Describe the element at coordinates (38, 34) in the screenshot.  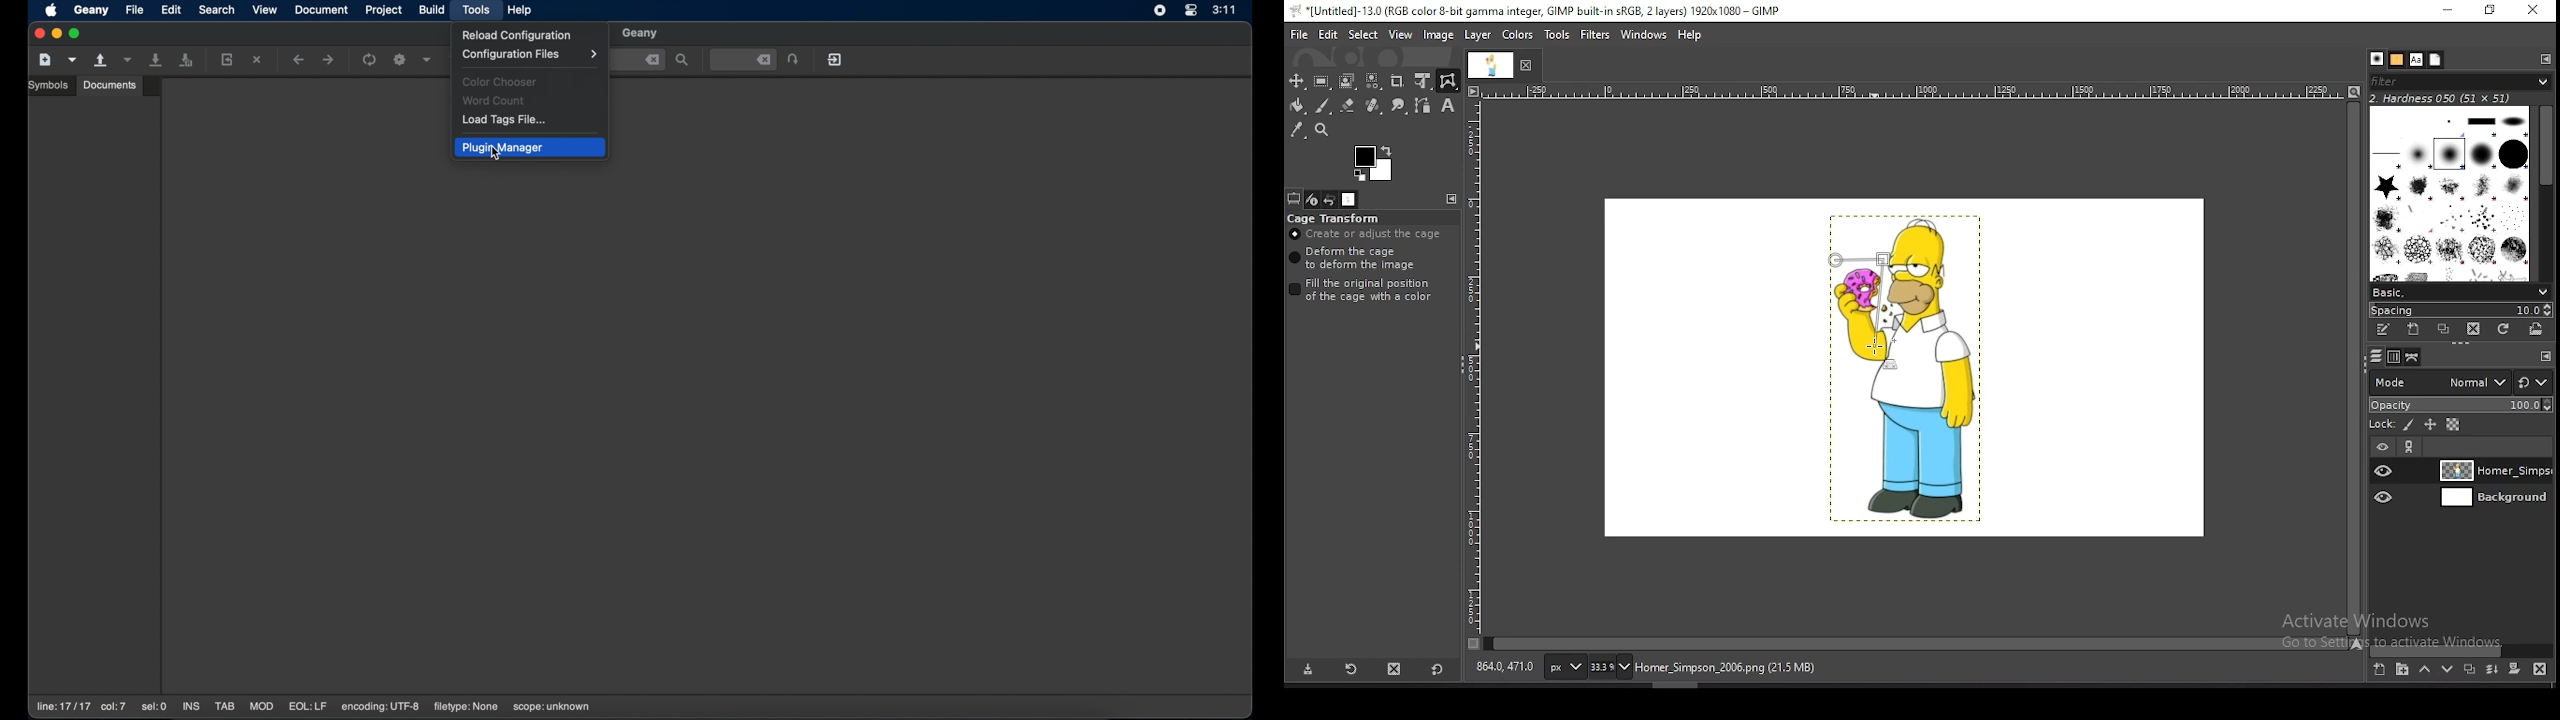
I see `close` at that location.